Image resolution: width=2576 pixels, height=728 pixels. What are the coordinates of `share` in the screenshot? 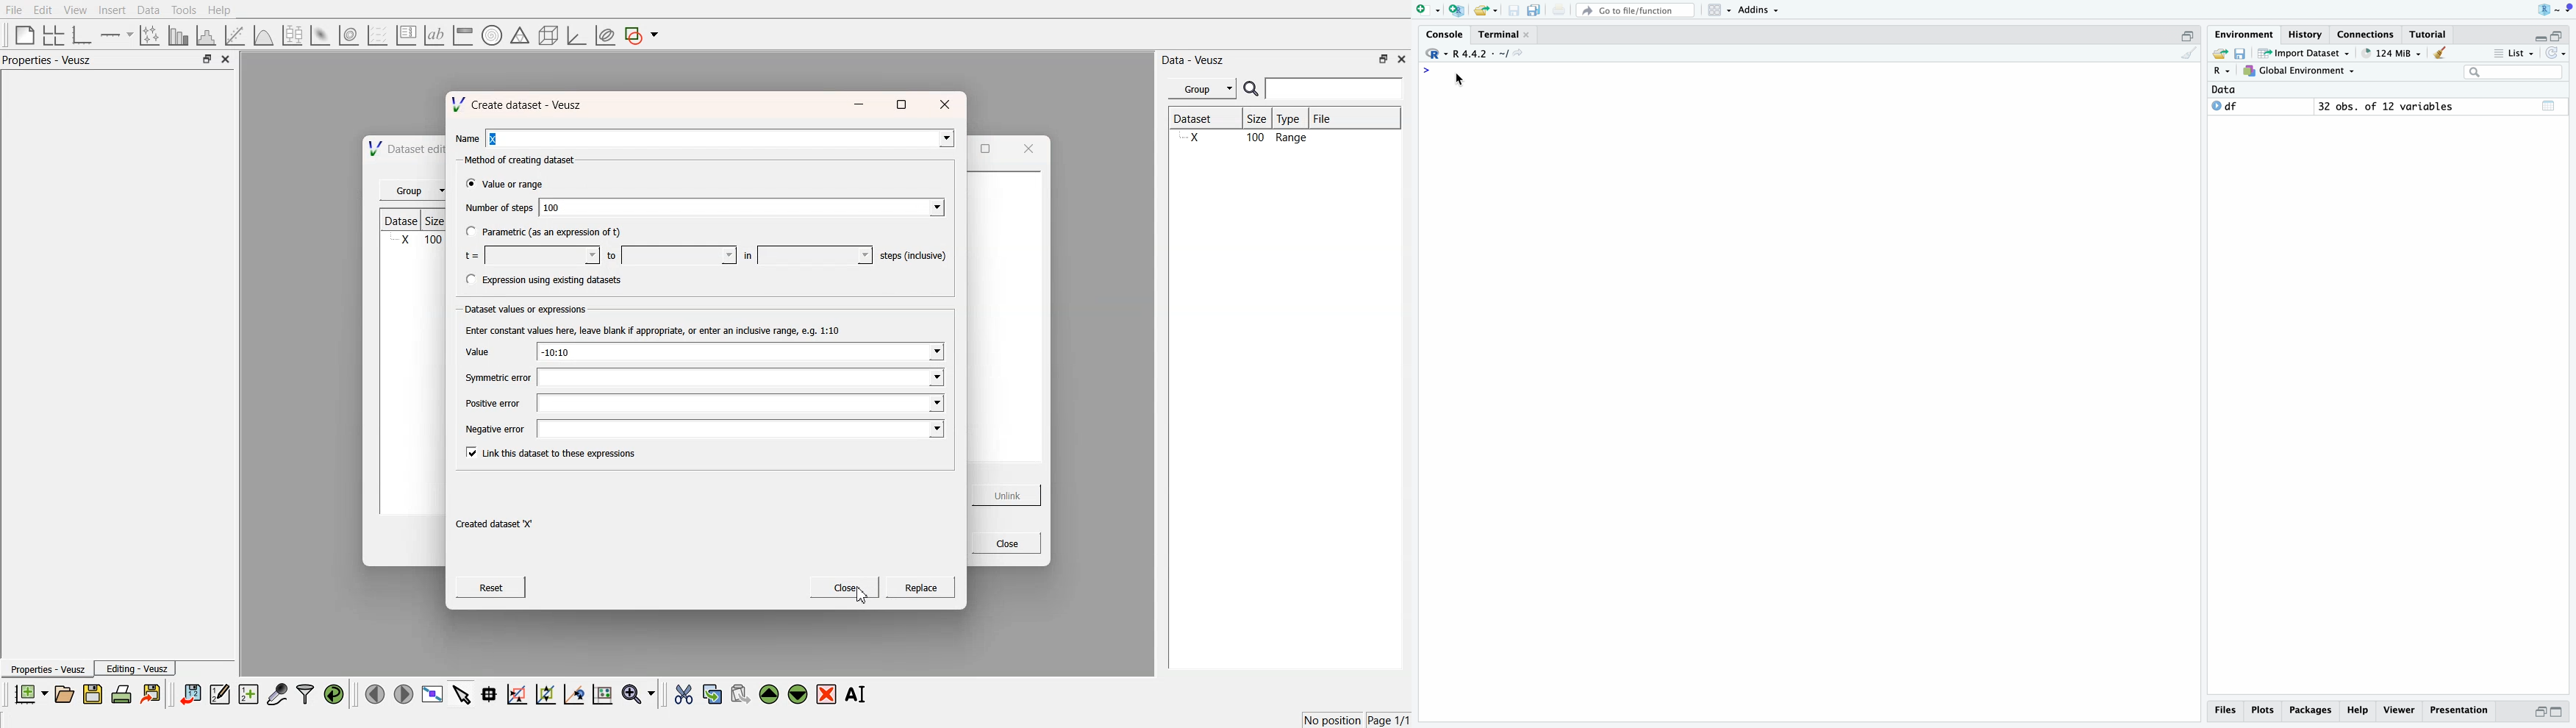 It's located at (2220, 52).